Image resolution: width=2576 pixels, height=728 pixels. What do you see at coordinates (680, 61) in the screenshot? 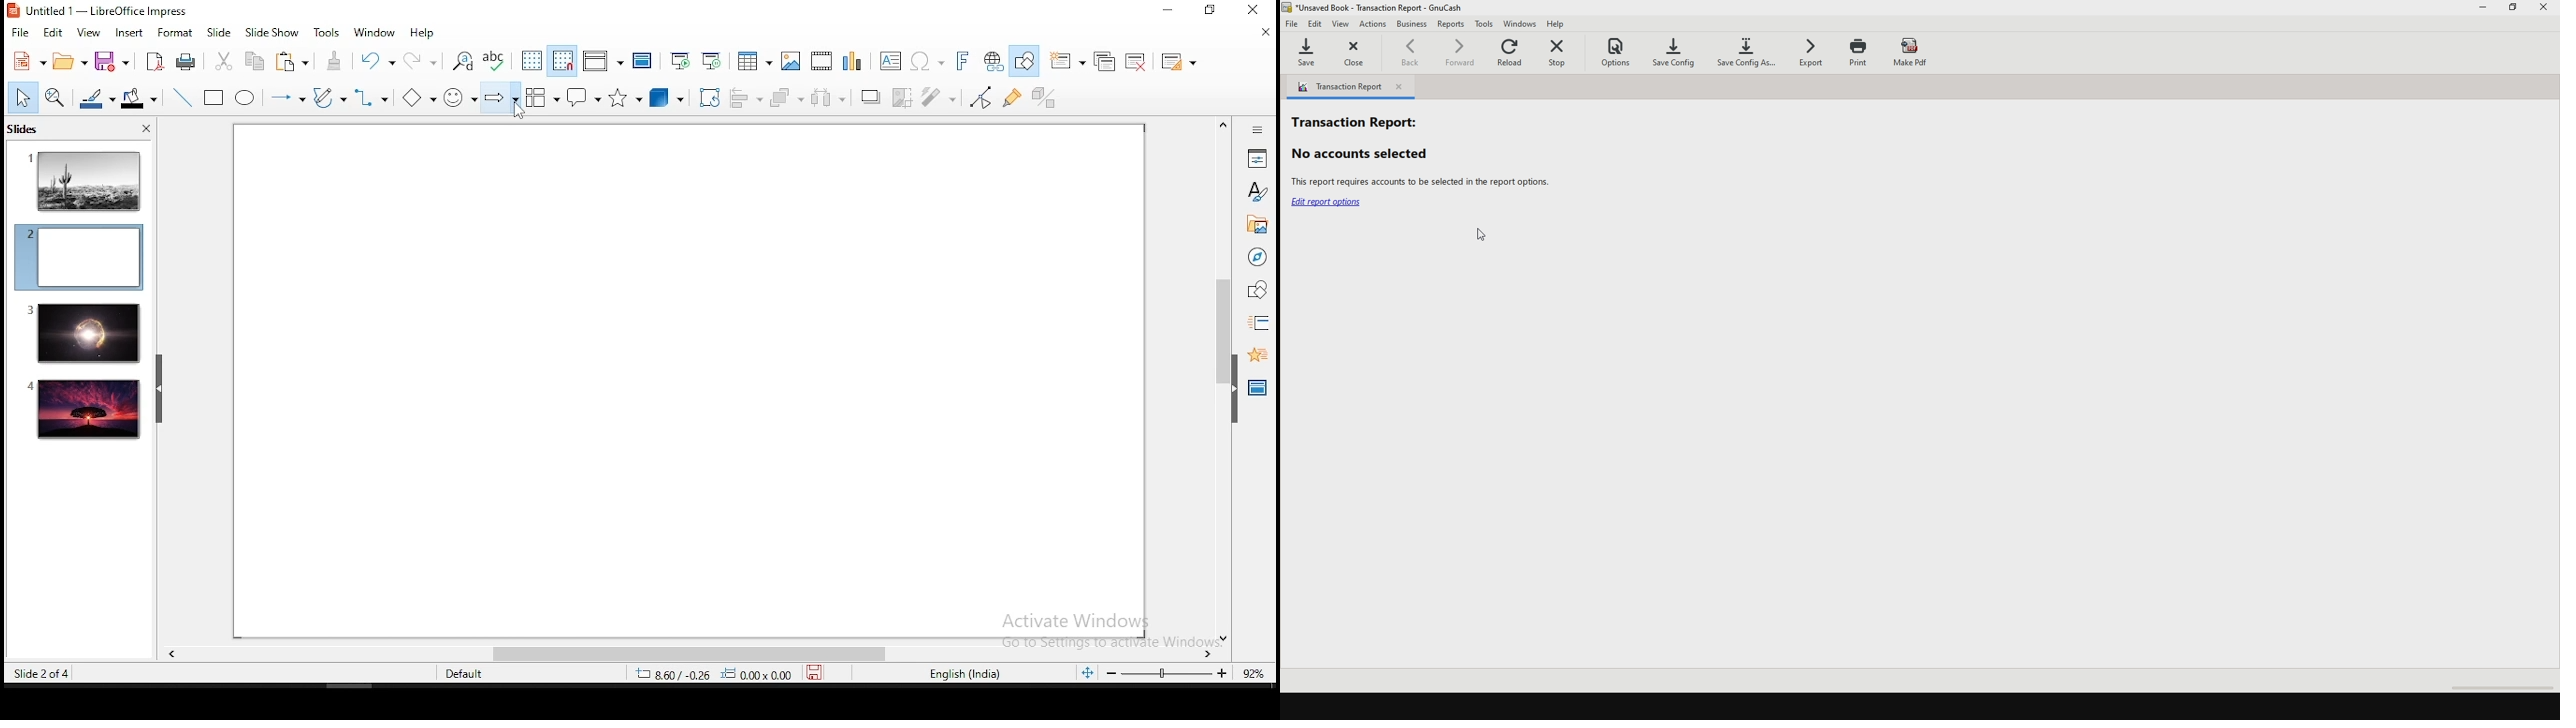
I see `start from first slide` at bounding box center [680, 61].